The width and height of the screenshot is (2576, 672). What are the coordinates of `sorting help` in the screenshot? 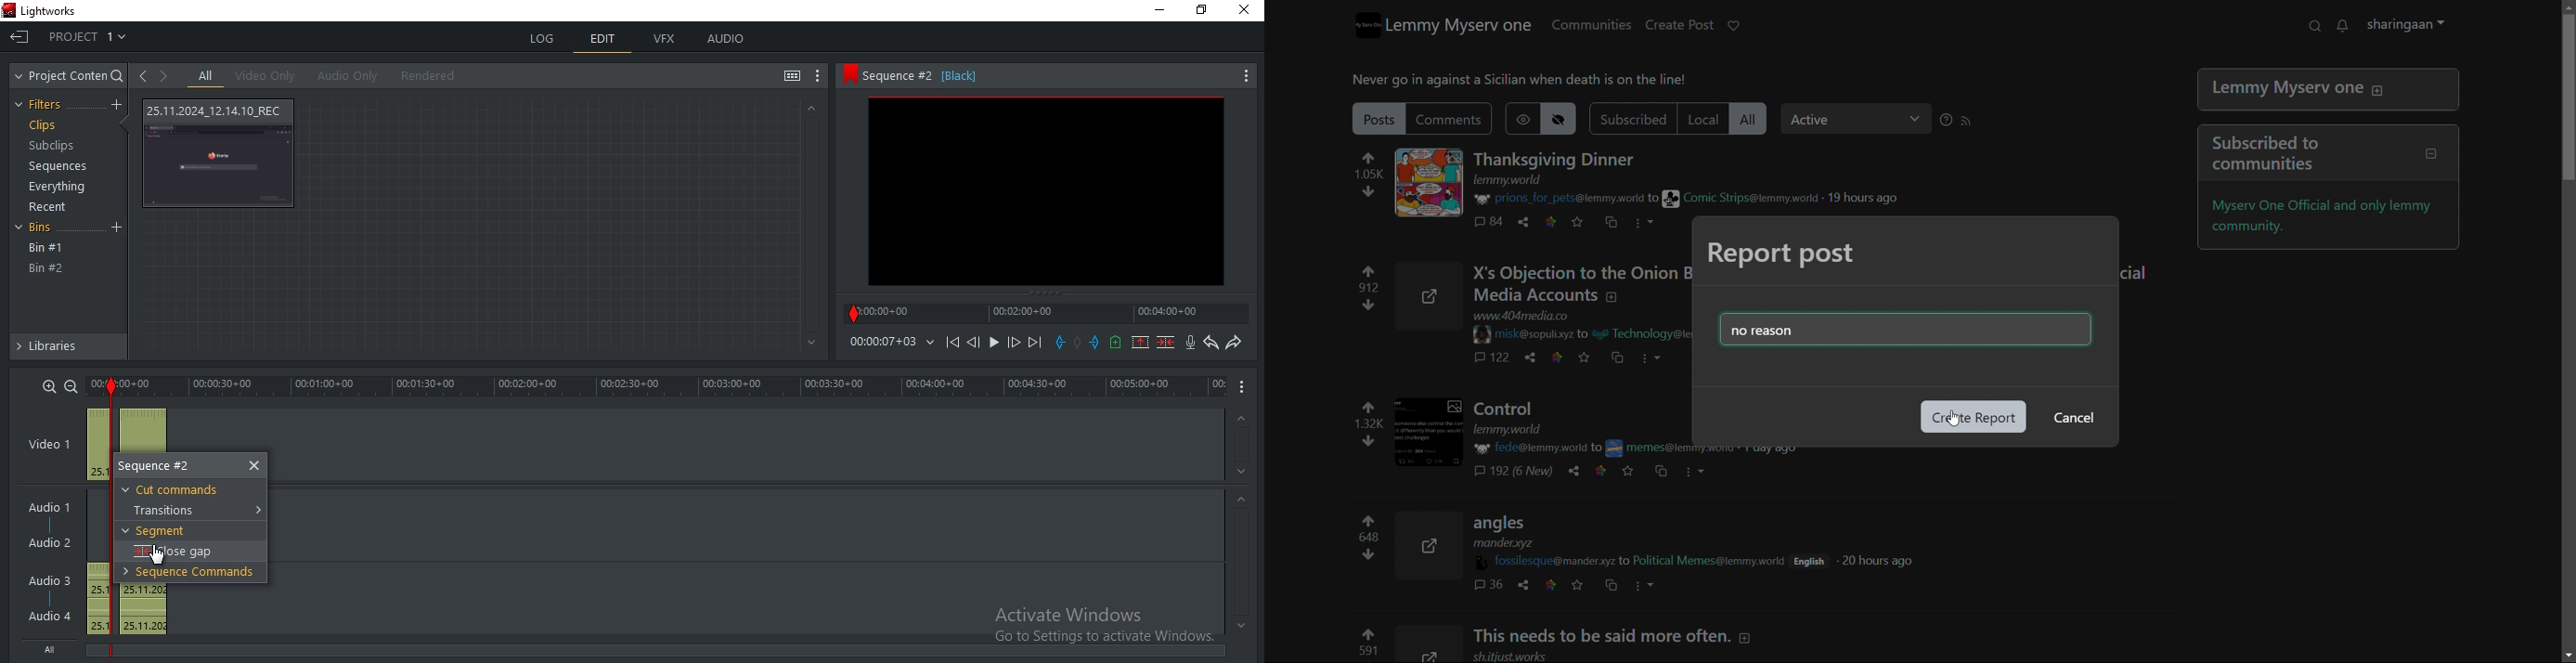 It's located at (1953, 120).